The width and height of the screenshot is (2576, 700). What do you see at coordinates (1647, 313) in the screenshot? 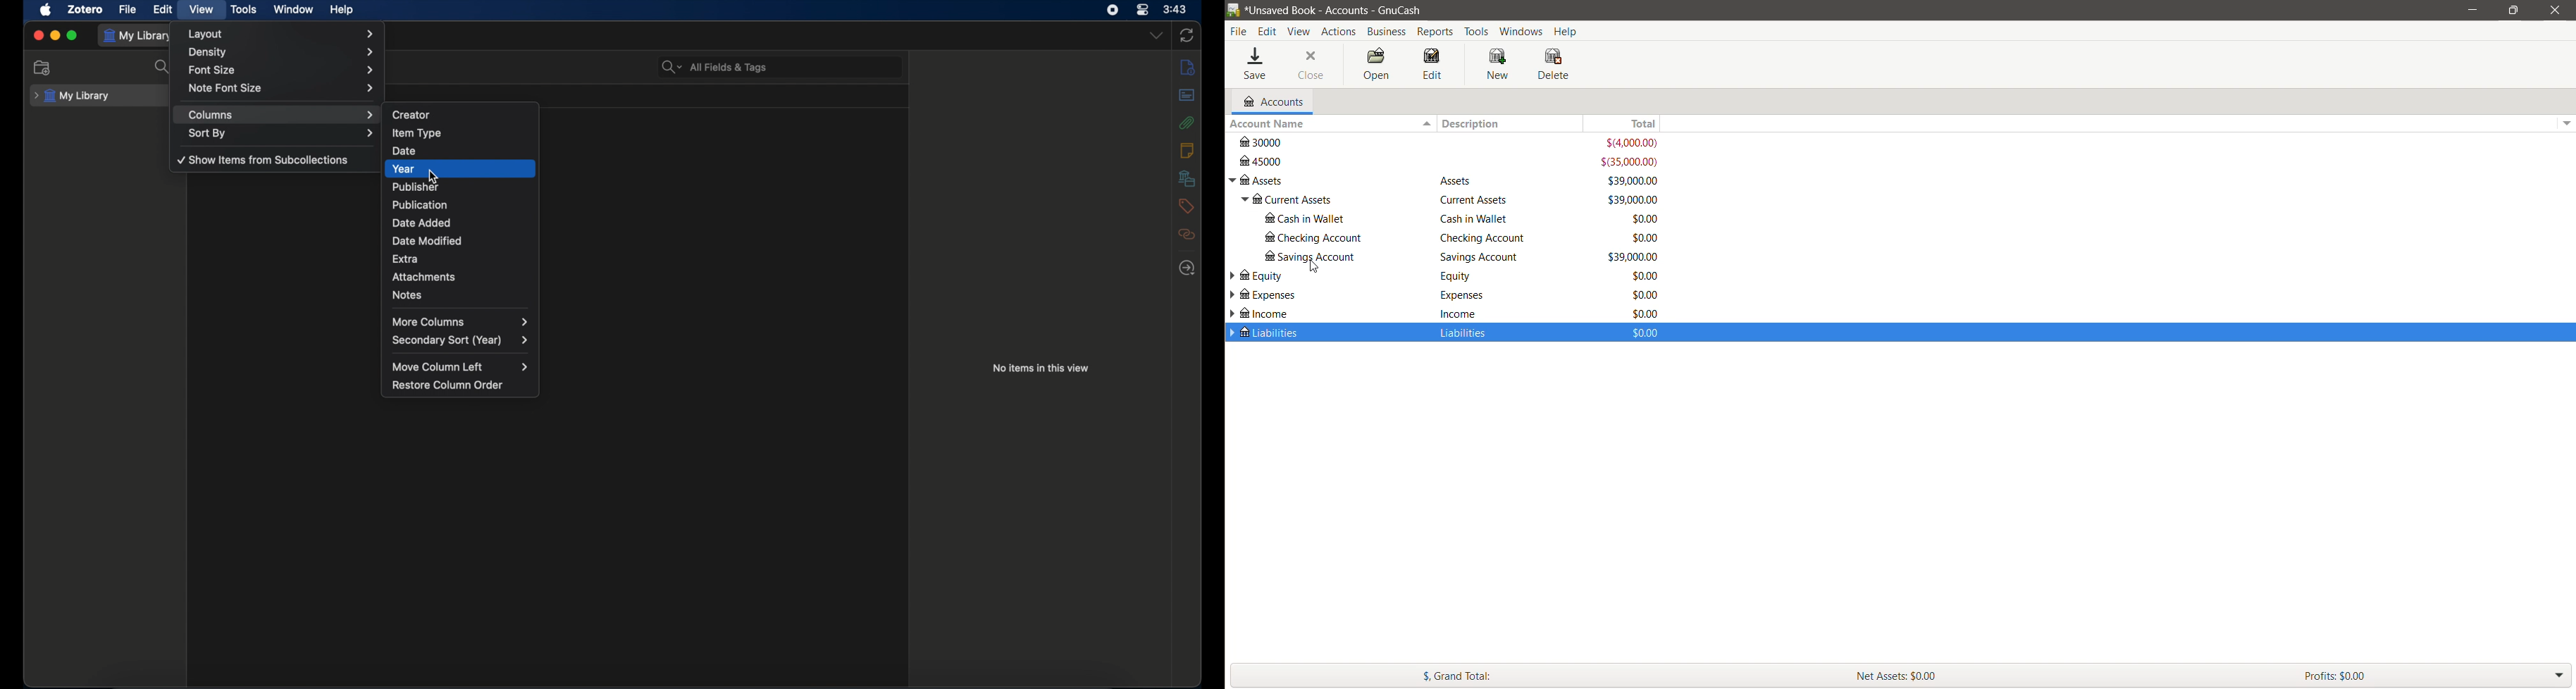
I see `$0.00` at bounding box center [1647, 313].